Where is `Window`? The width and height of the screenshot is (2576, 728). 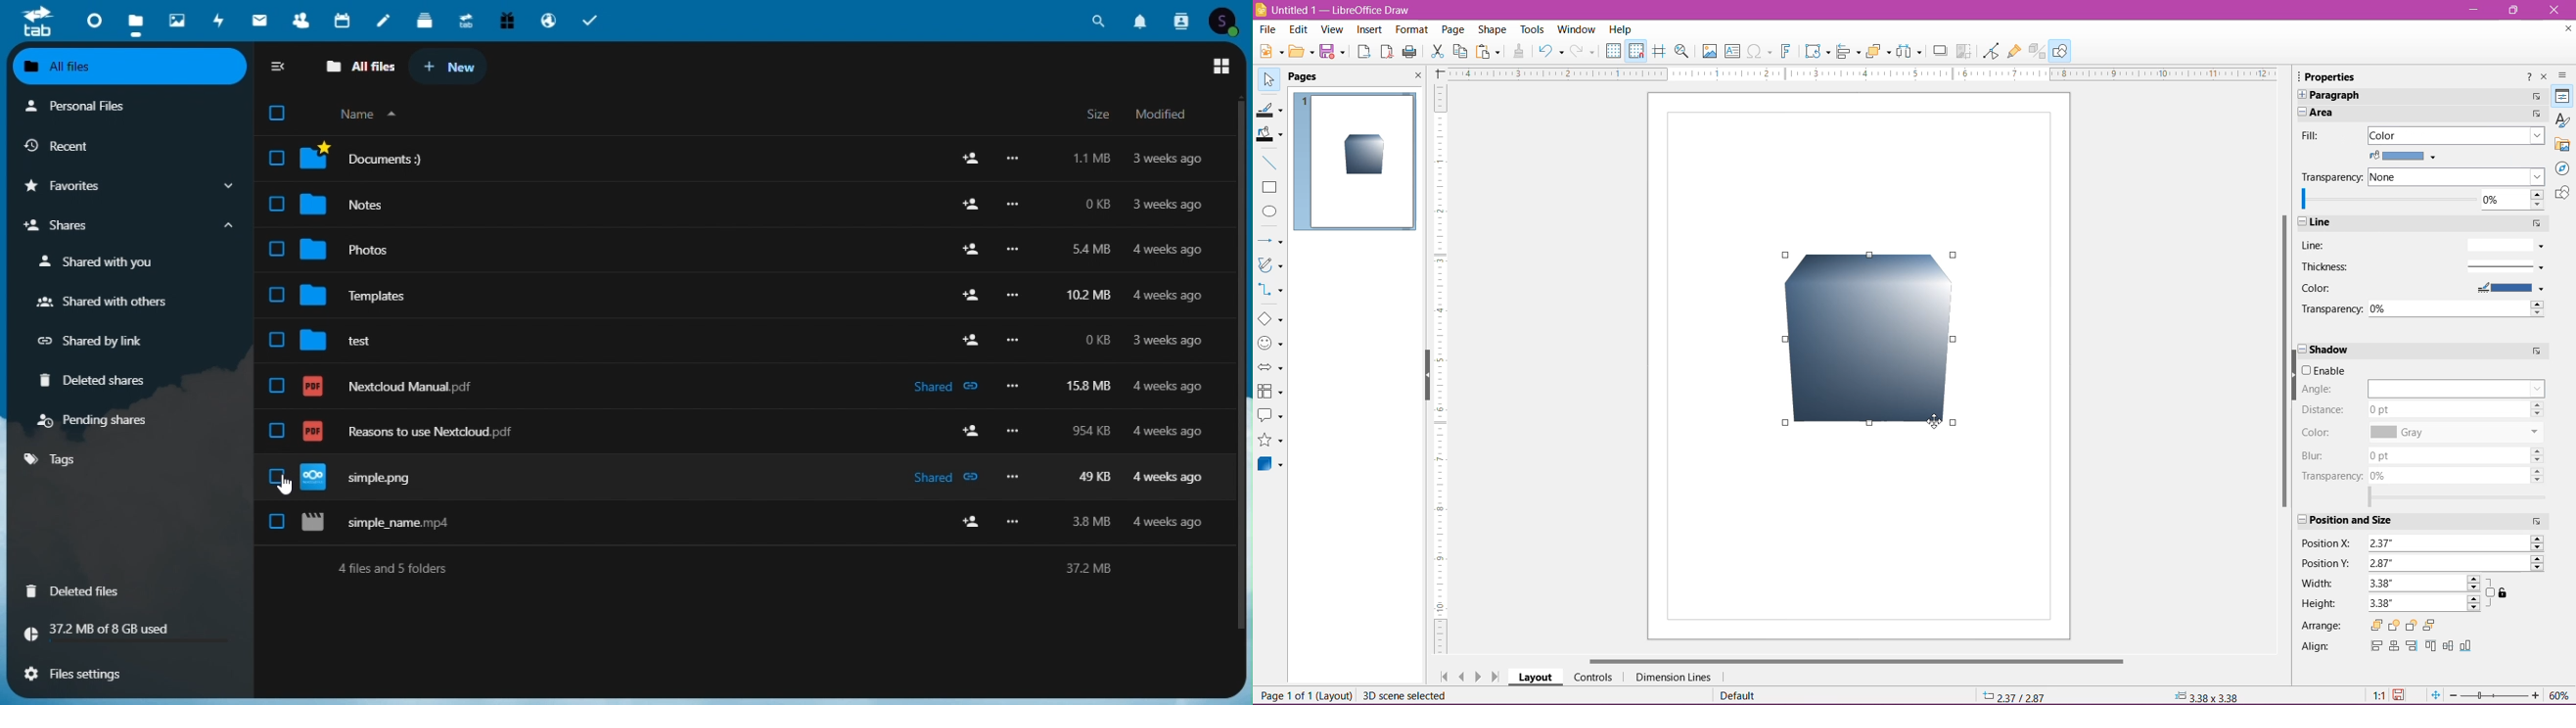 Window is located at coordinates (1575, 30).